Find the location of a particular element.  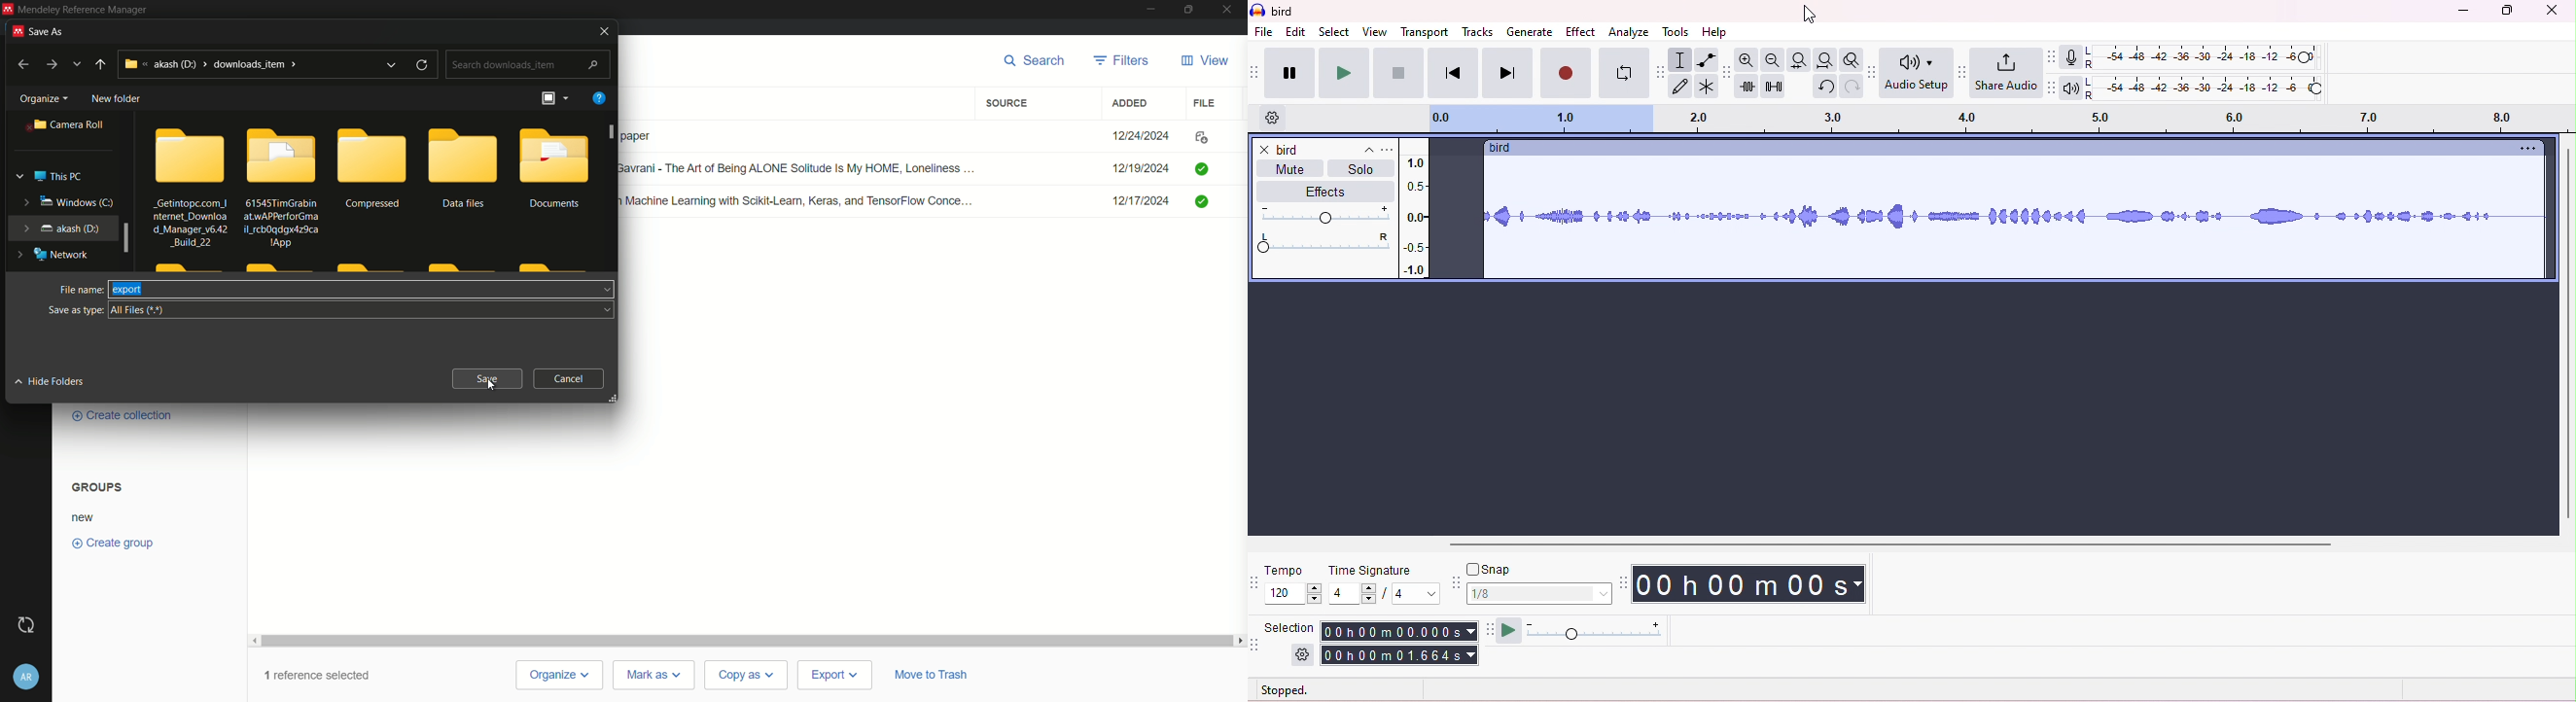

undo is located at coordinates (1823, 88).